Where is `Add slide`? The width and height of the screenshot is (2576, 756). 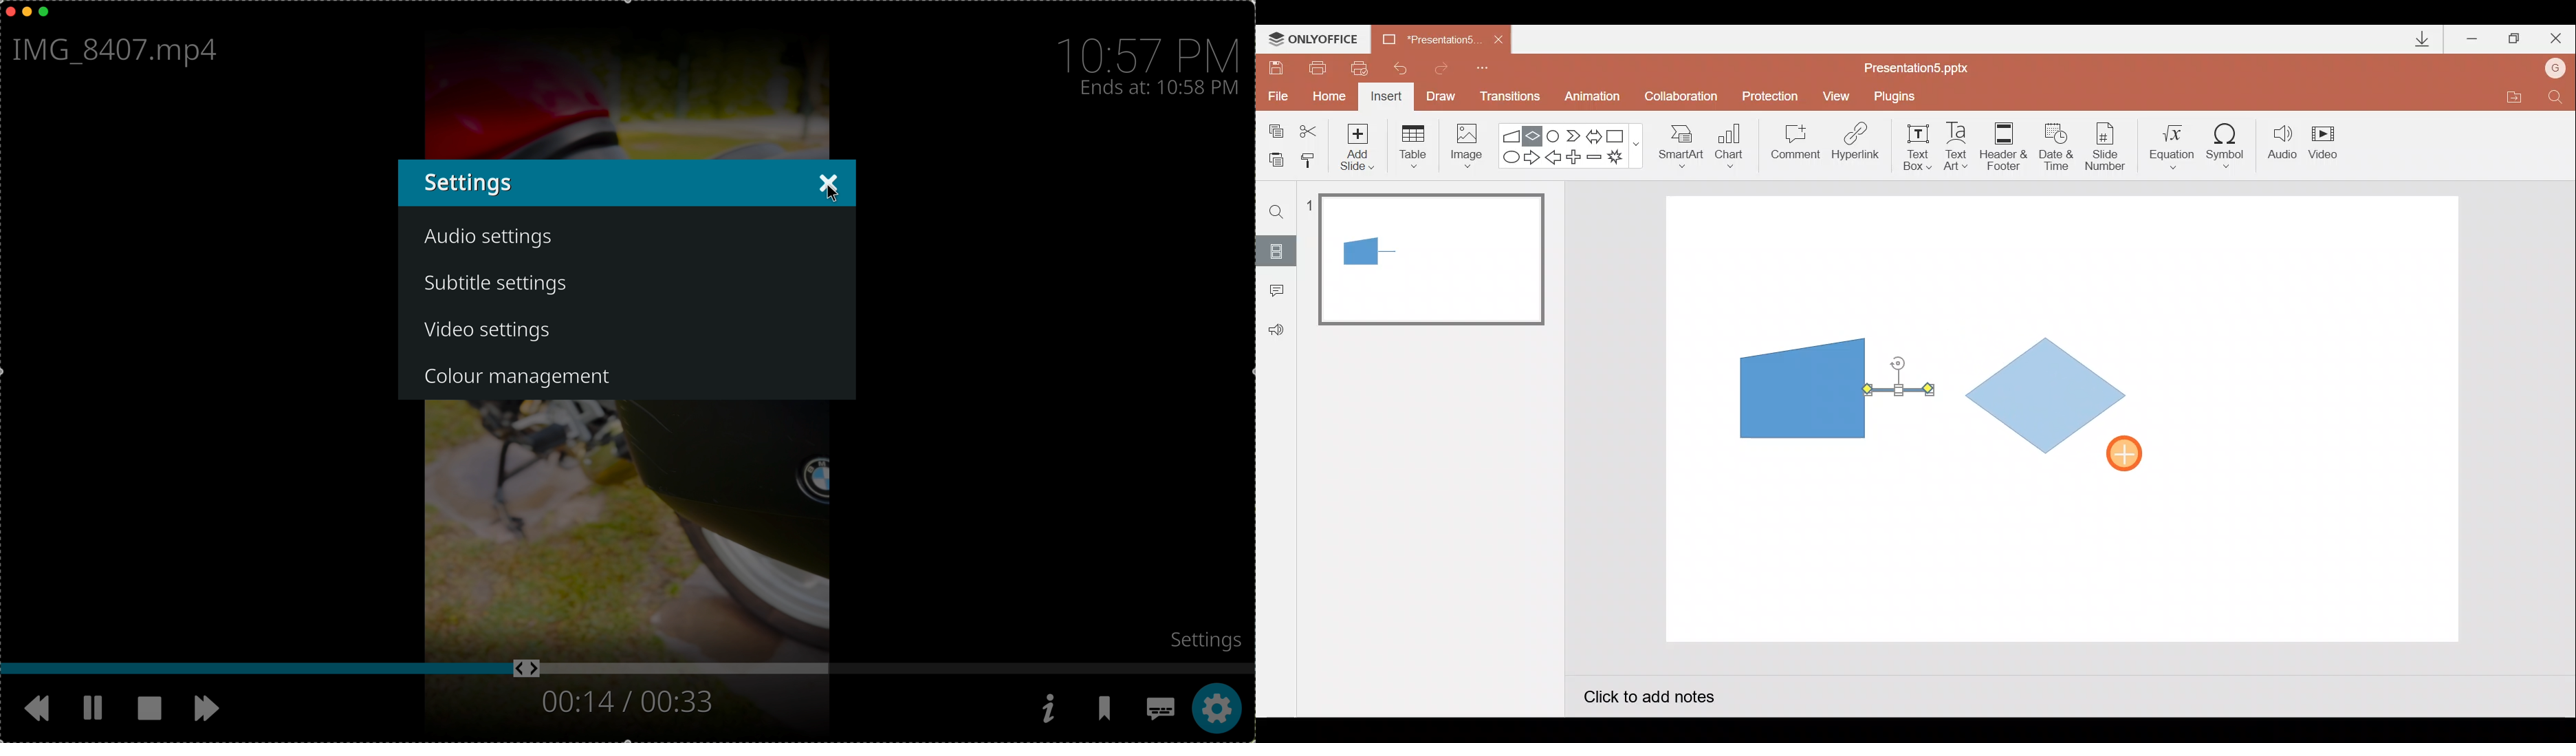 Add slide is located at coordinates (1360, 144).